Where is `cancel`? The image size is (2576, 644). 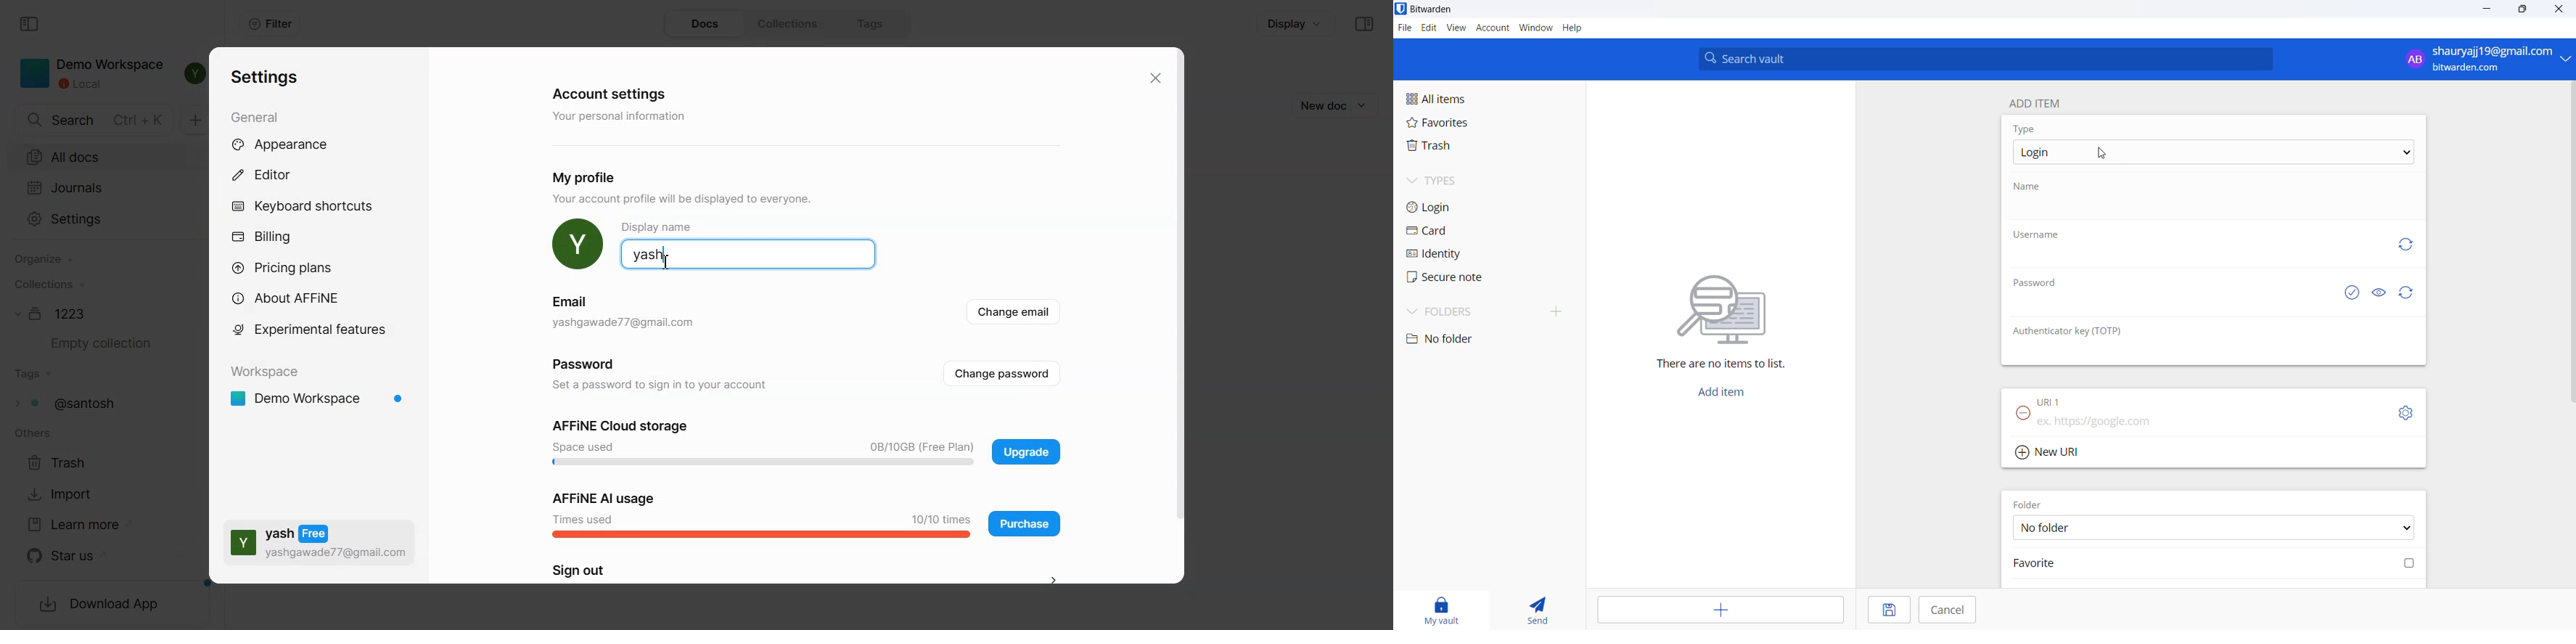
cancel is located at coordinates (1951, 611).